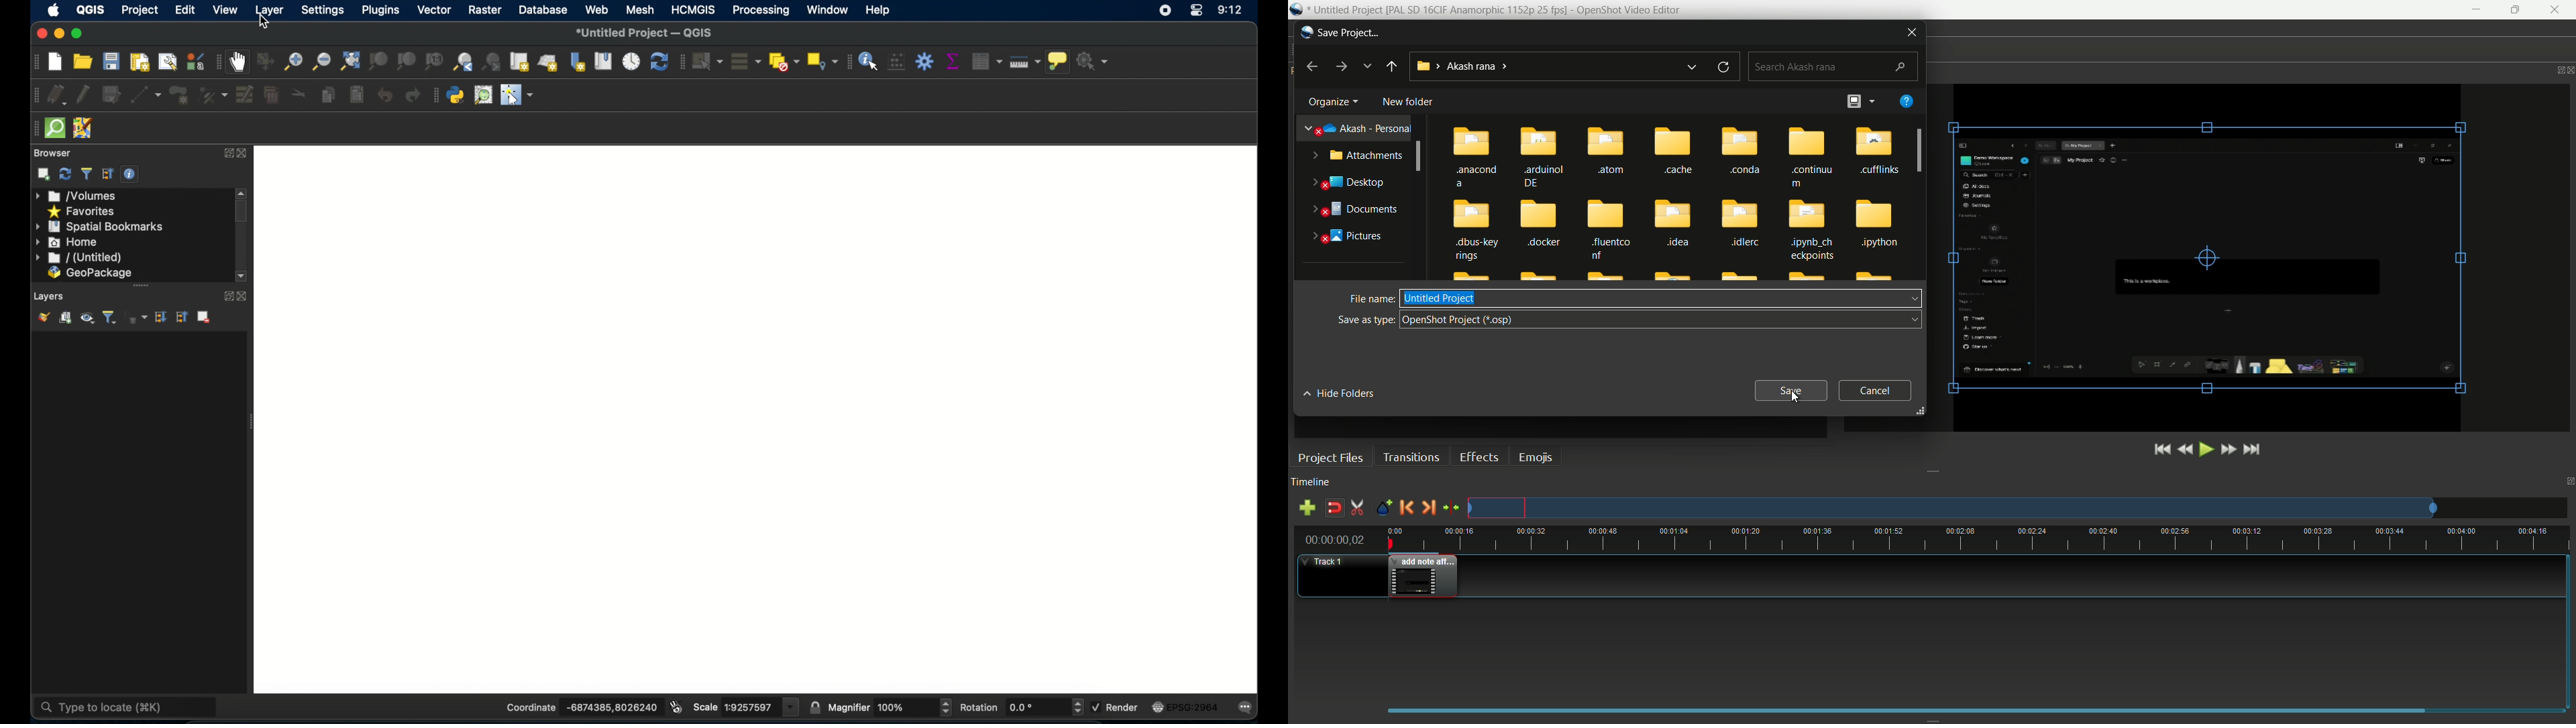 This screenshot has height=728, width=2576. What do you see at coordinates (91, 10) in the screenshot?
I see `QGIS` at bounding box center [91, 10].